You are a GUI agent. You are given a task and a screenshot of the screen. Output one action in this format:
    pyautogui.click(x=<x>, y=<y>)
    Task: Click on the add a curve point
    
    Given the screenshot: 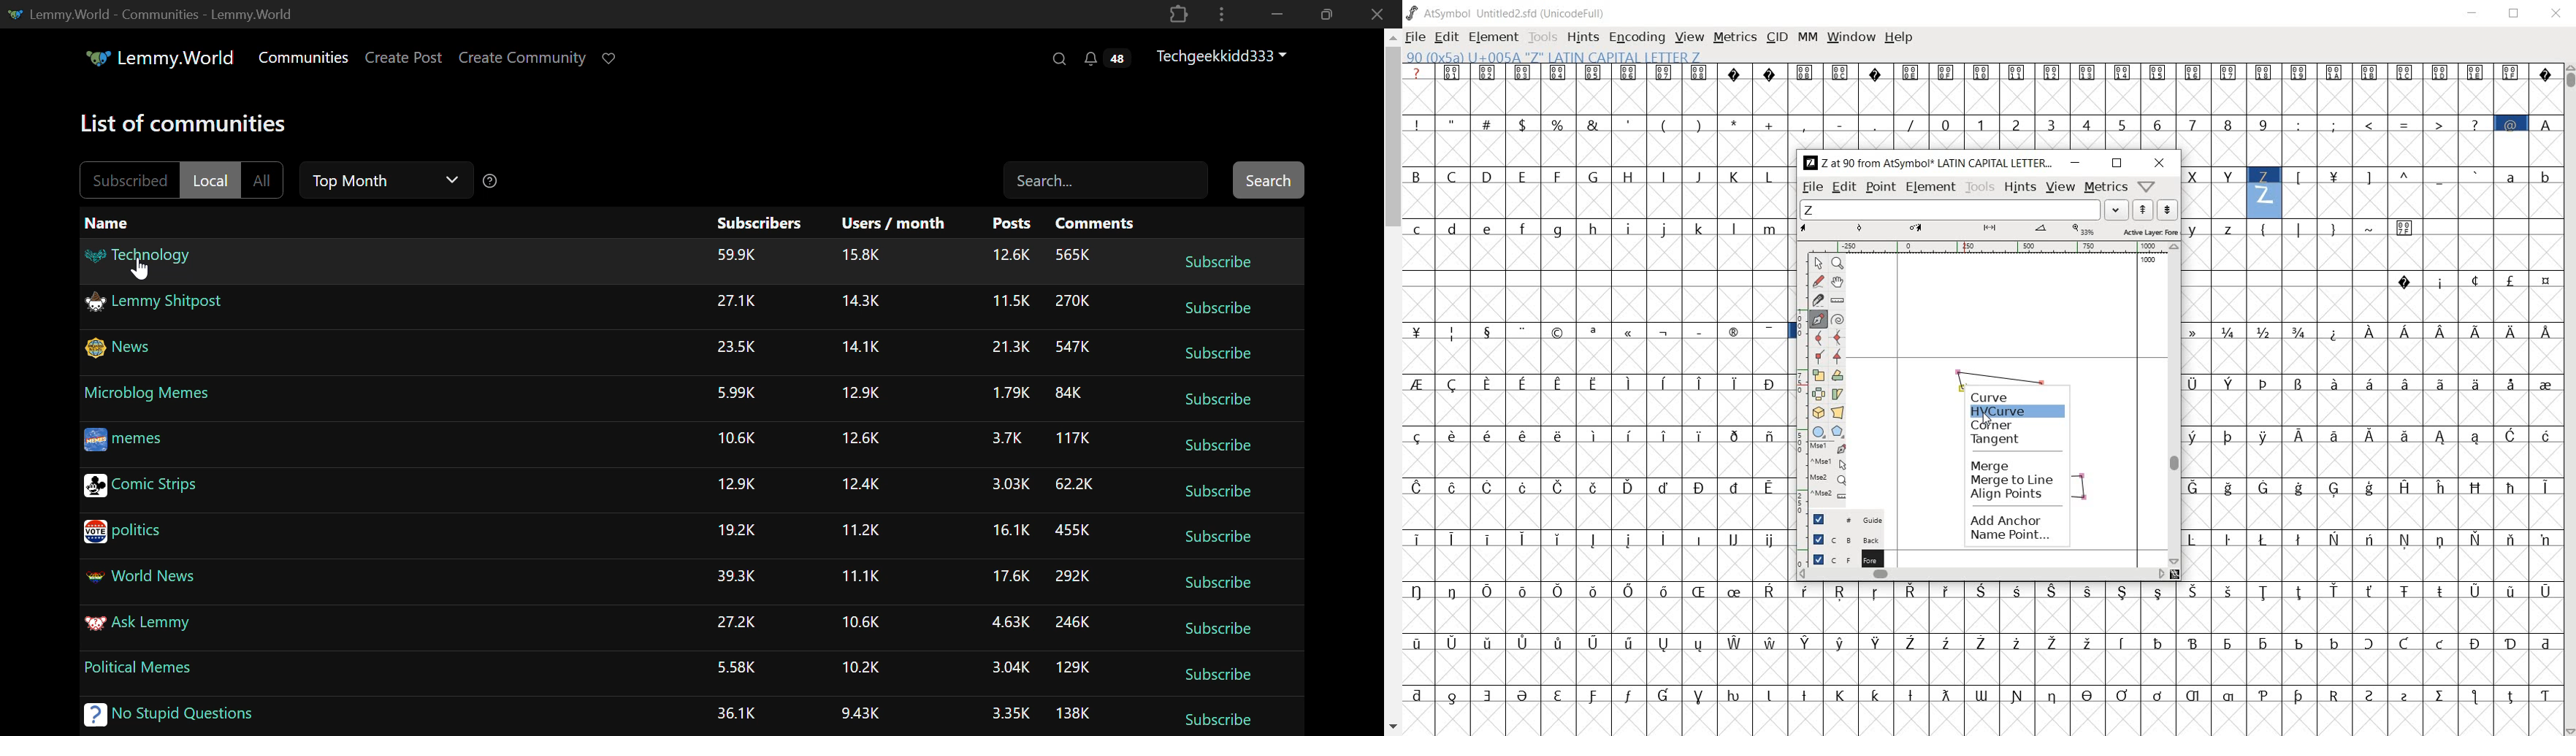 What is the action you would take?
    pyautogui.click(x=1817, y=338)
    